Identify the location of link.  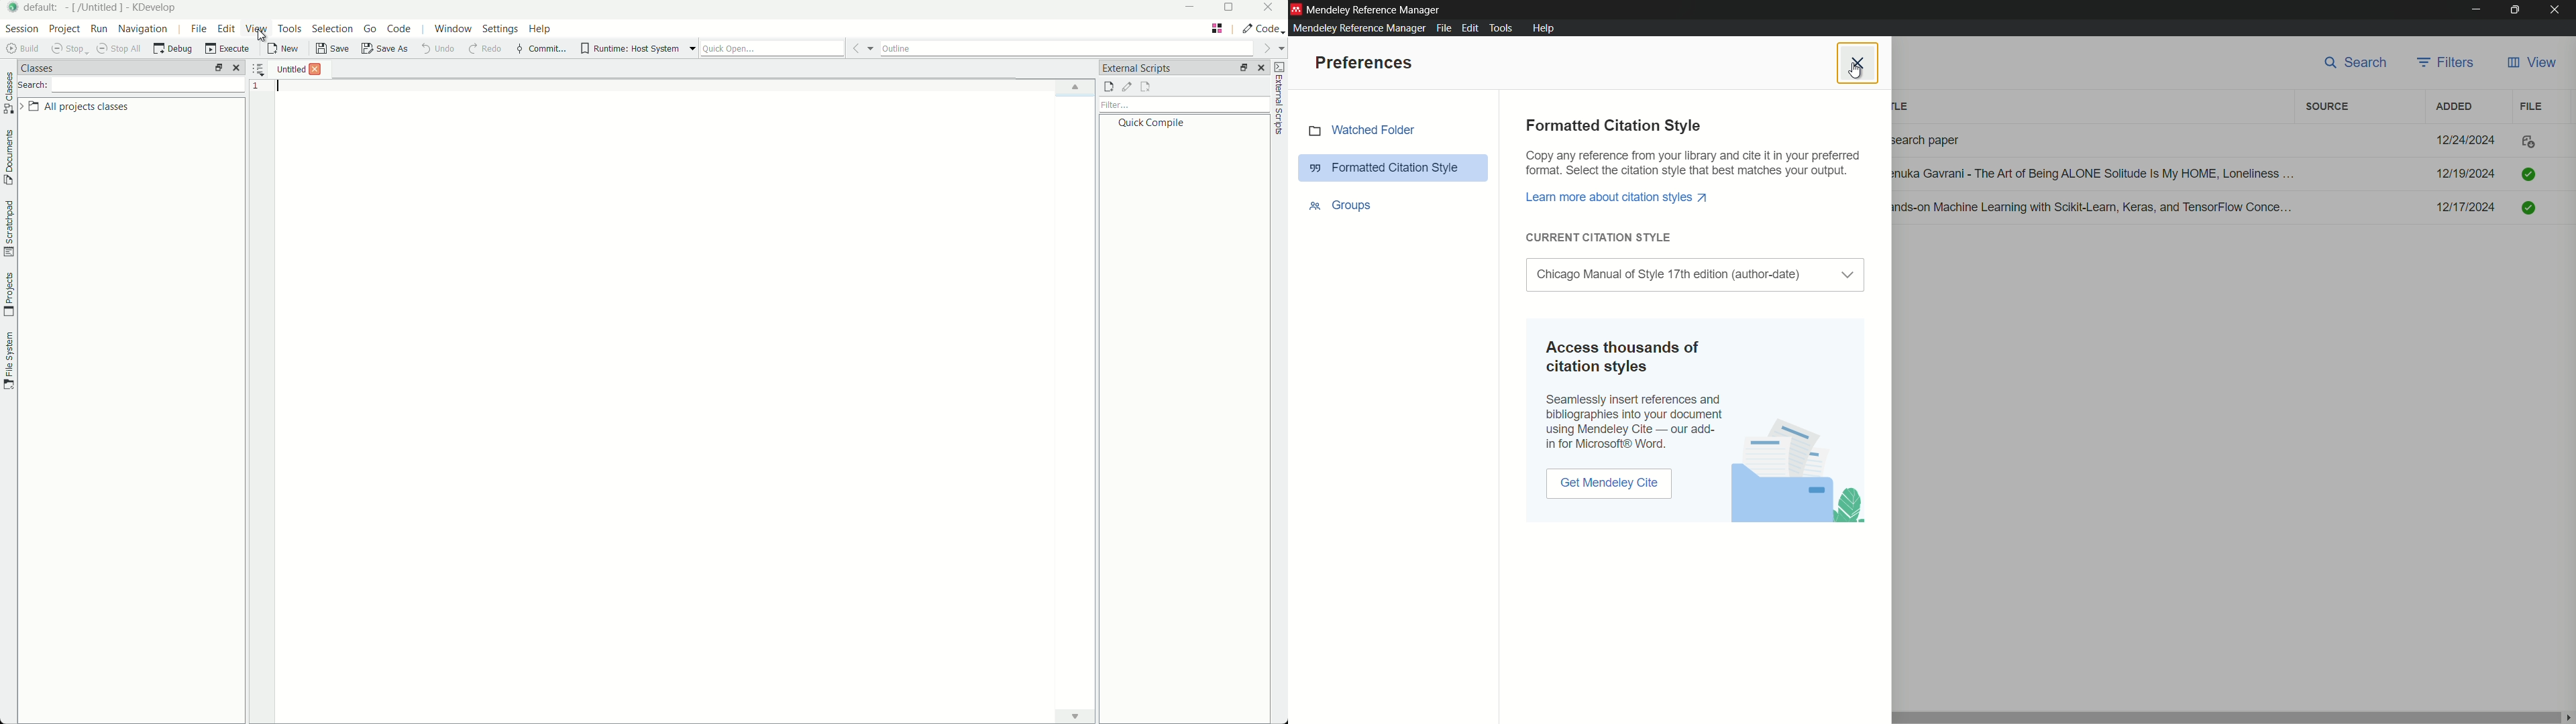
(1619, 196).